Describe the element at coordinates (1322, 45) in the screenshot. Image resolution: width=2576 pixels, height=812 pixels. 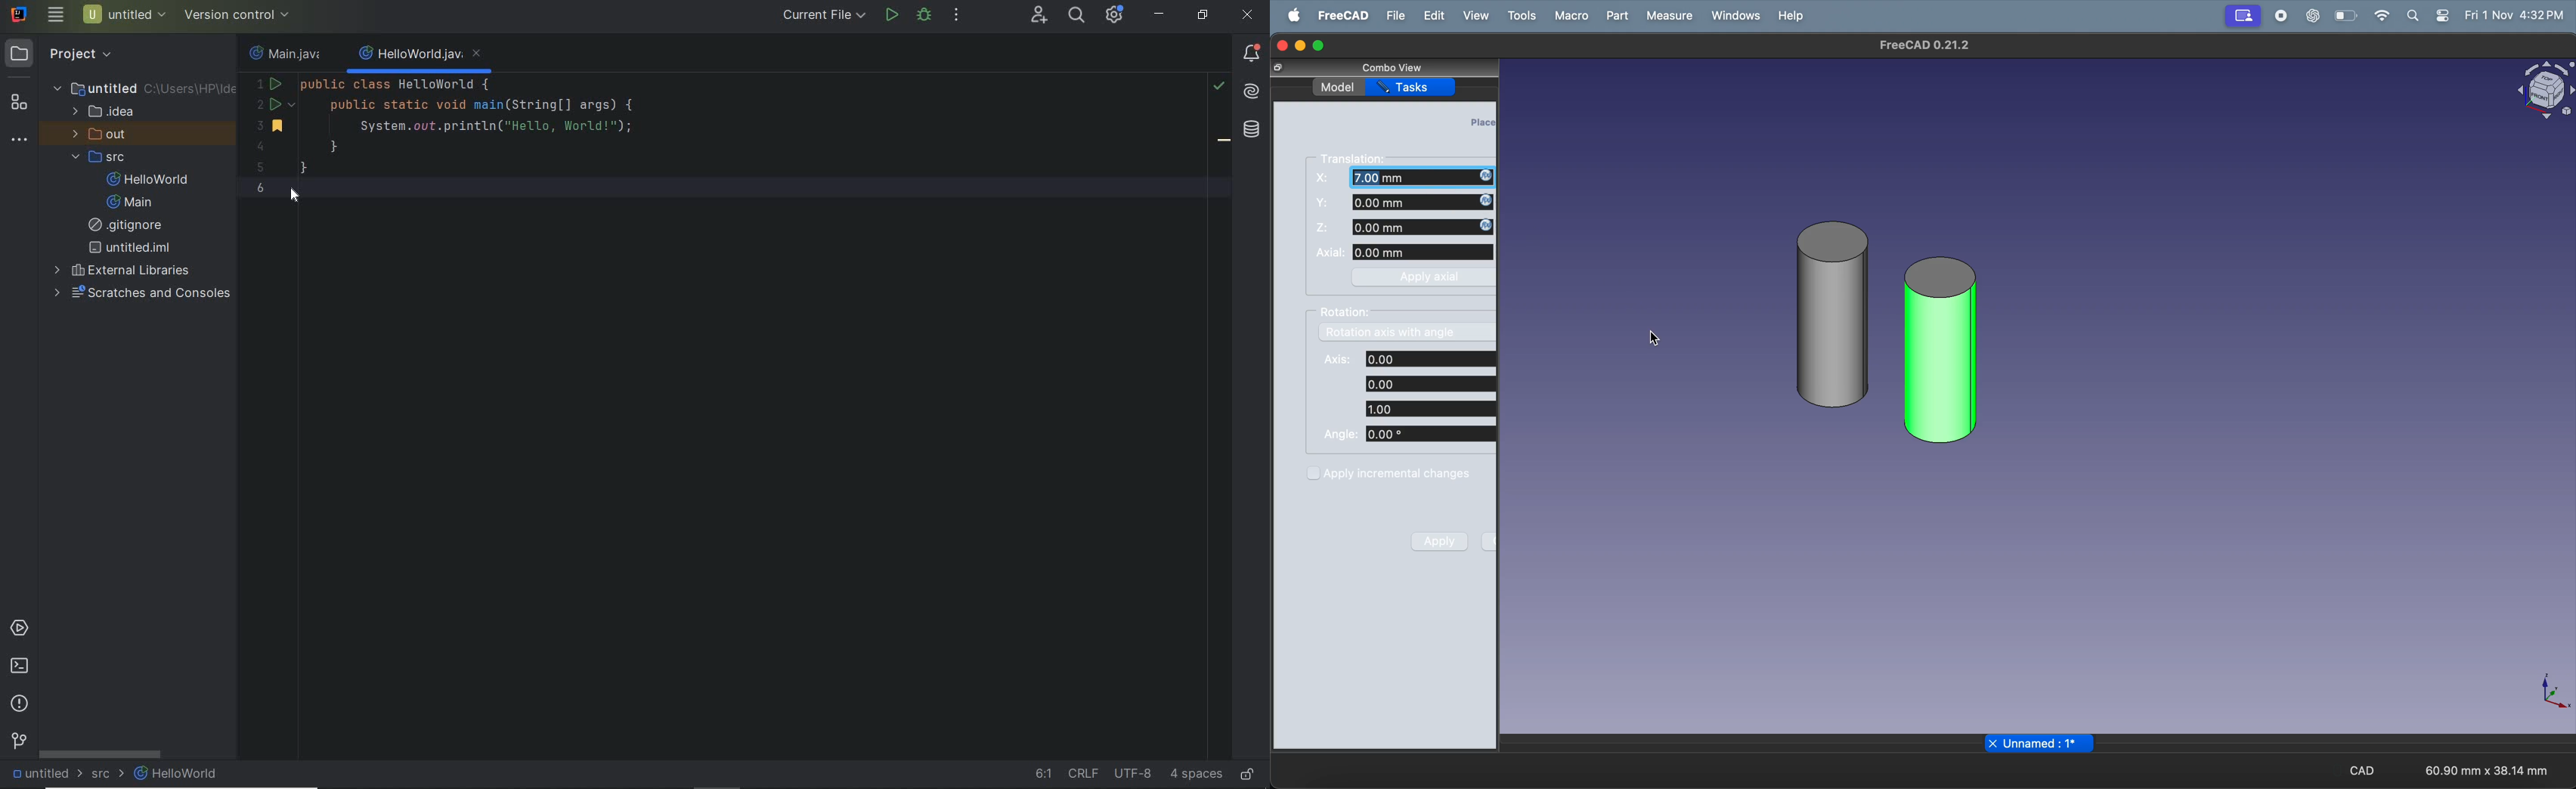
I see `maximize` at that location.